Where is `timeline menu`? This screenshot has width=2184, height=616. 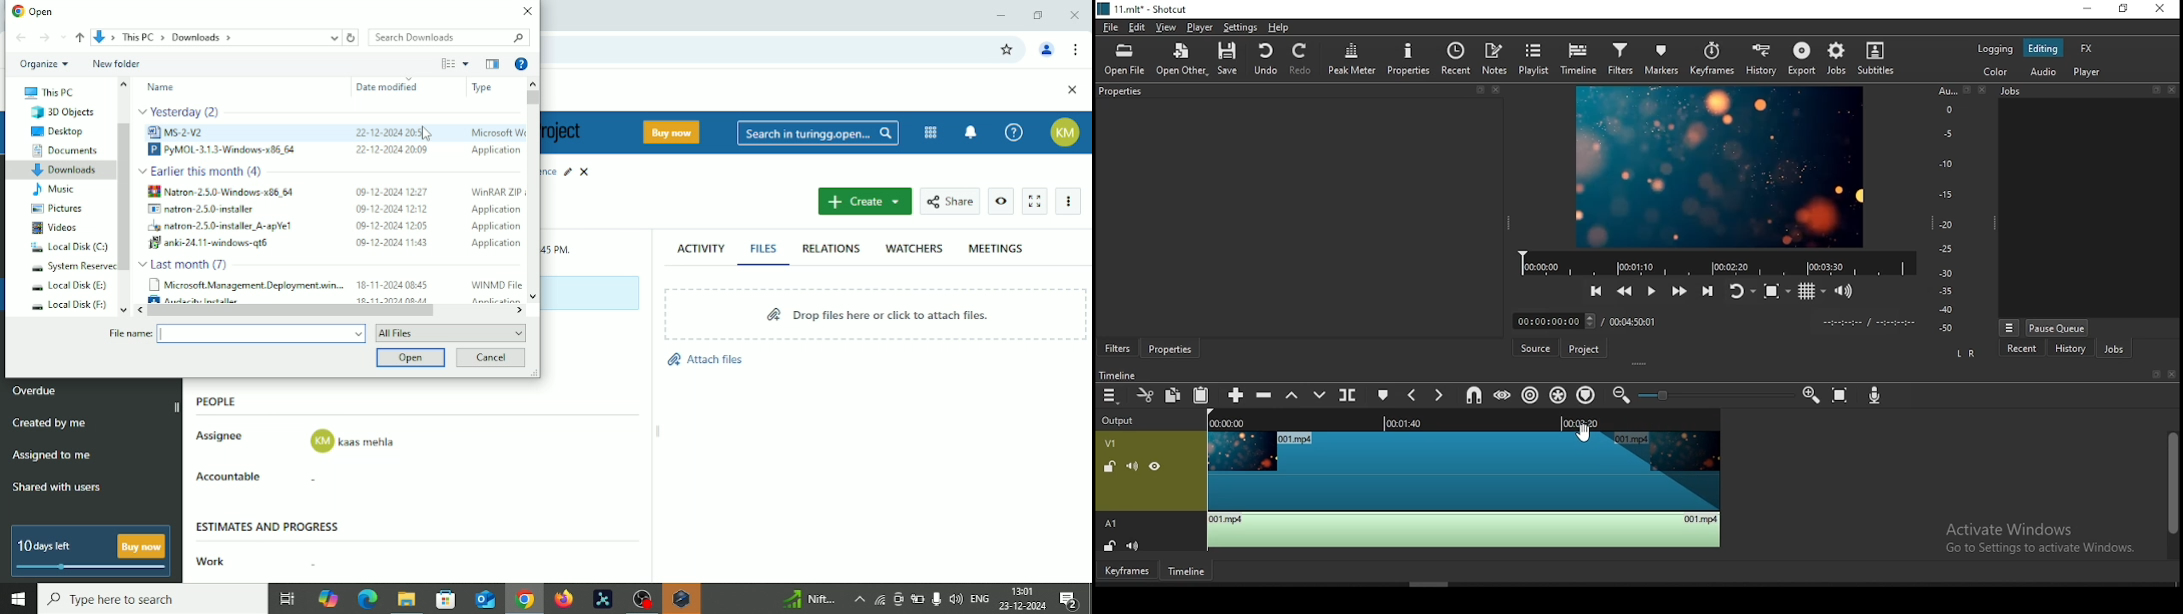
timeline menu is located at coordinates (1109, 396).